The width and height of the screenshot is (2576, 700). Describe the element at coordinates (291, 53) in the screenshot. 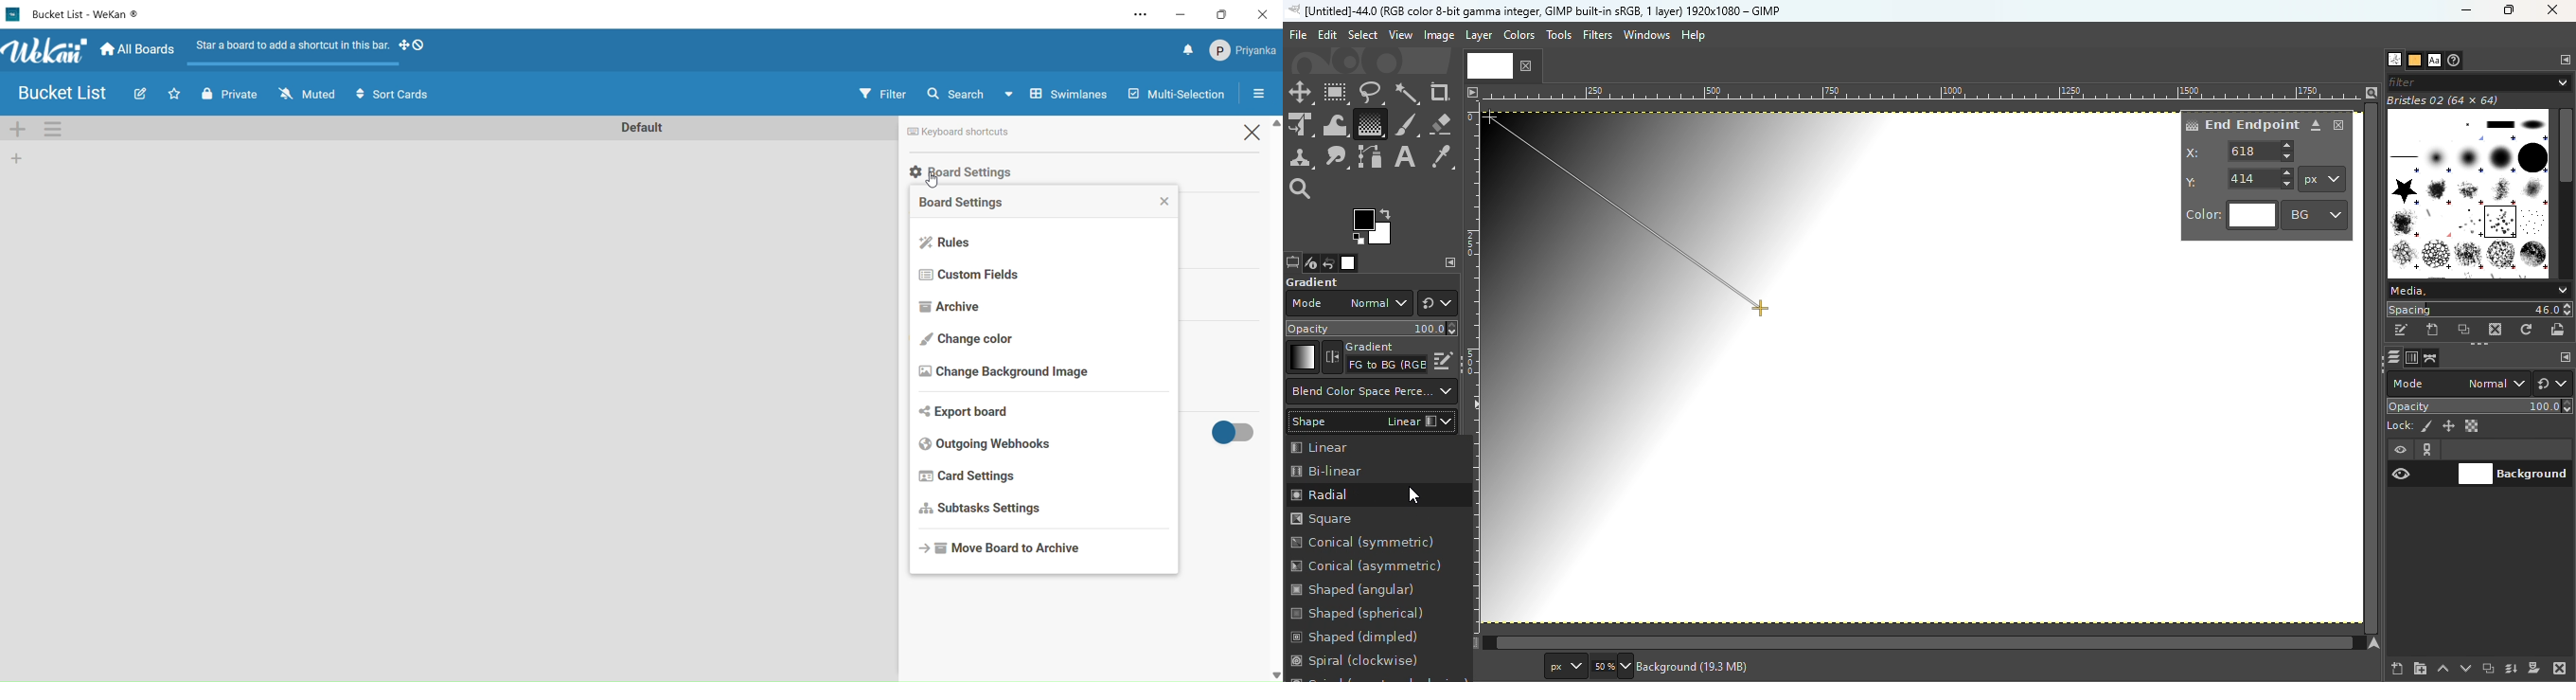

I see `start a board to add a shortcut in this bar.` at that location.